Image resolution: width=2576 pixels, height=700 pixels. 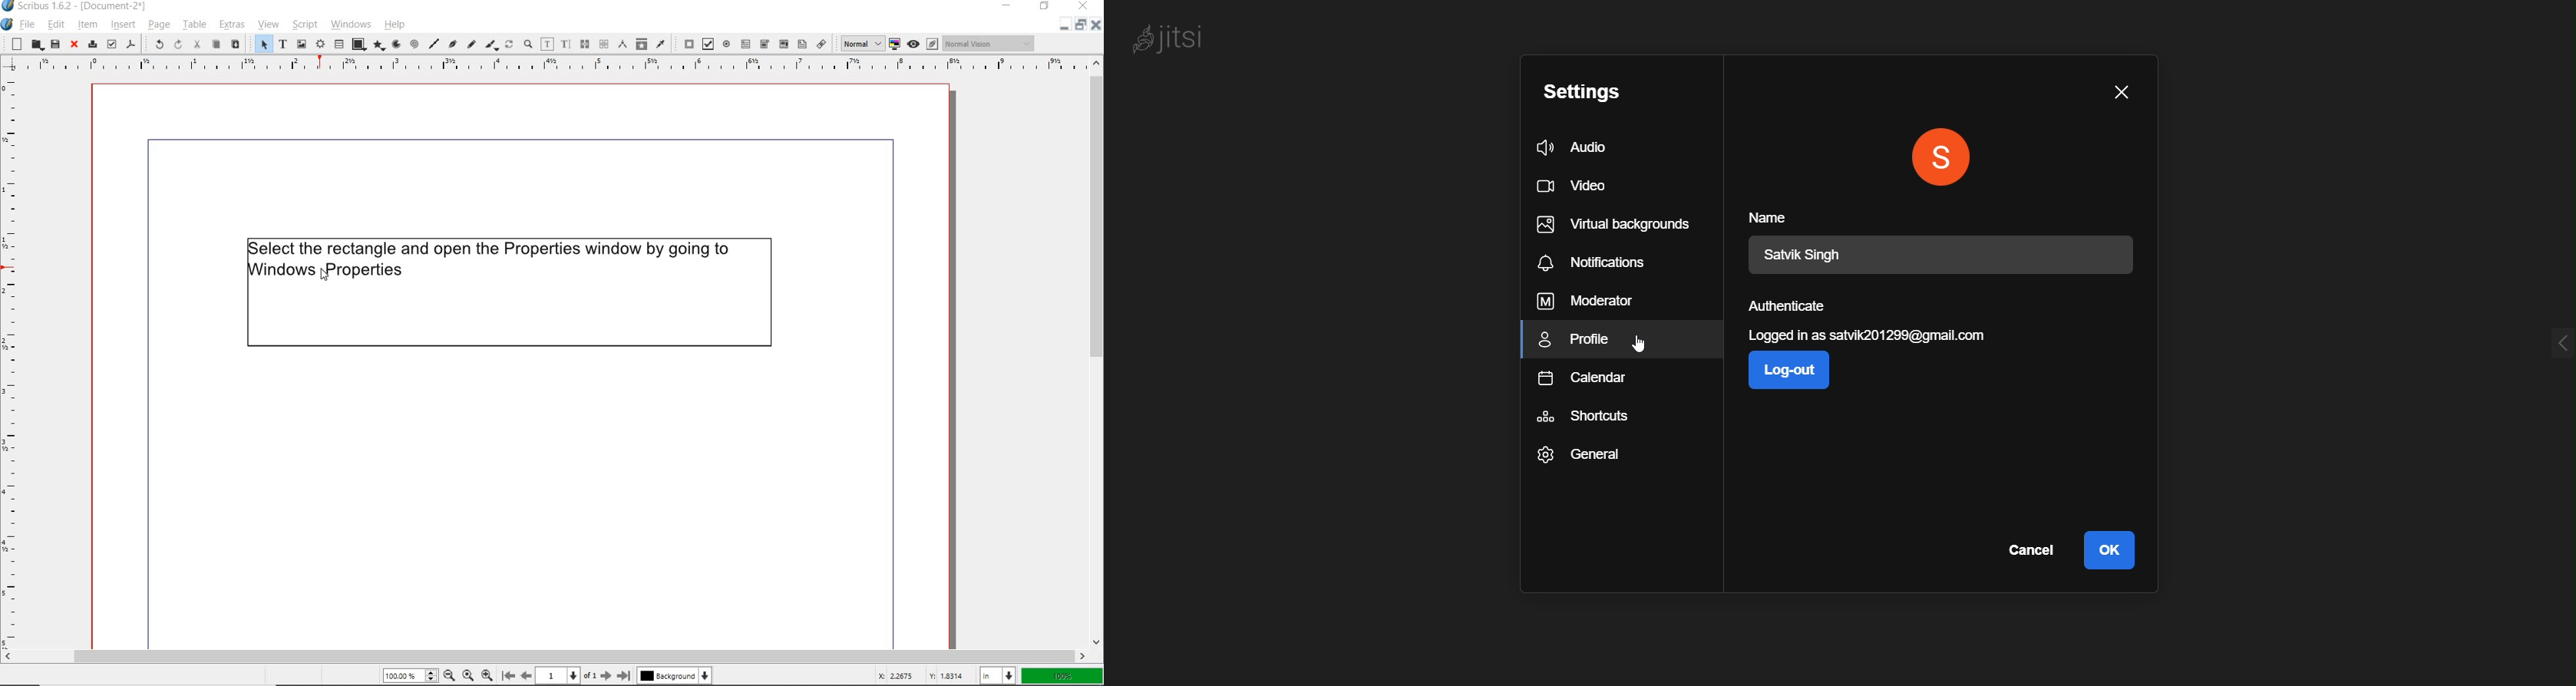 What do you see at coordinates (268, 26) in the screenshot?
I see `view` at bounding box center [268, 26].